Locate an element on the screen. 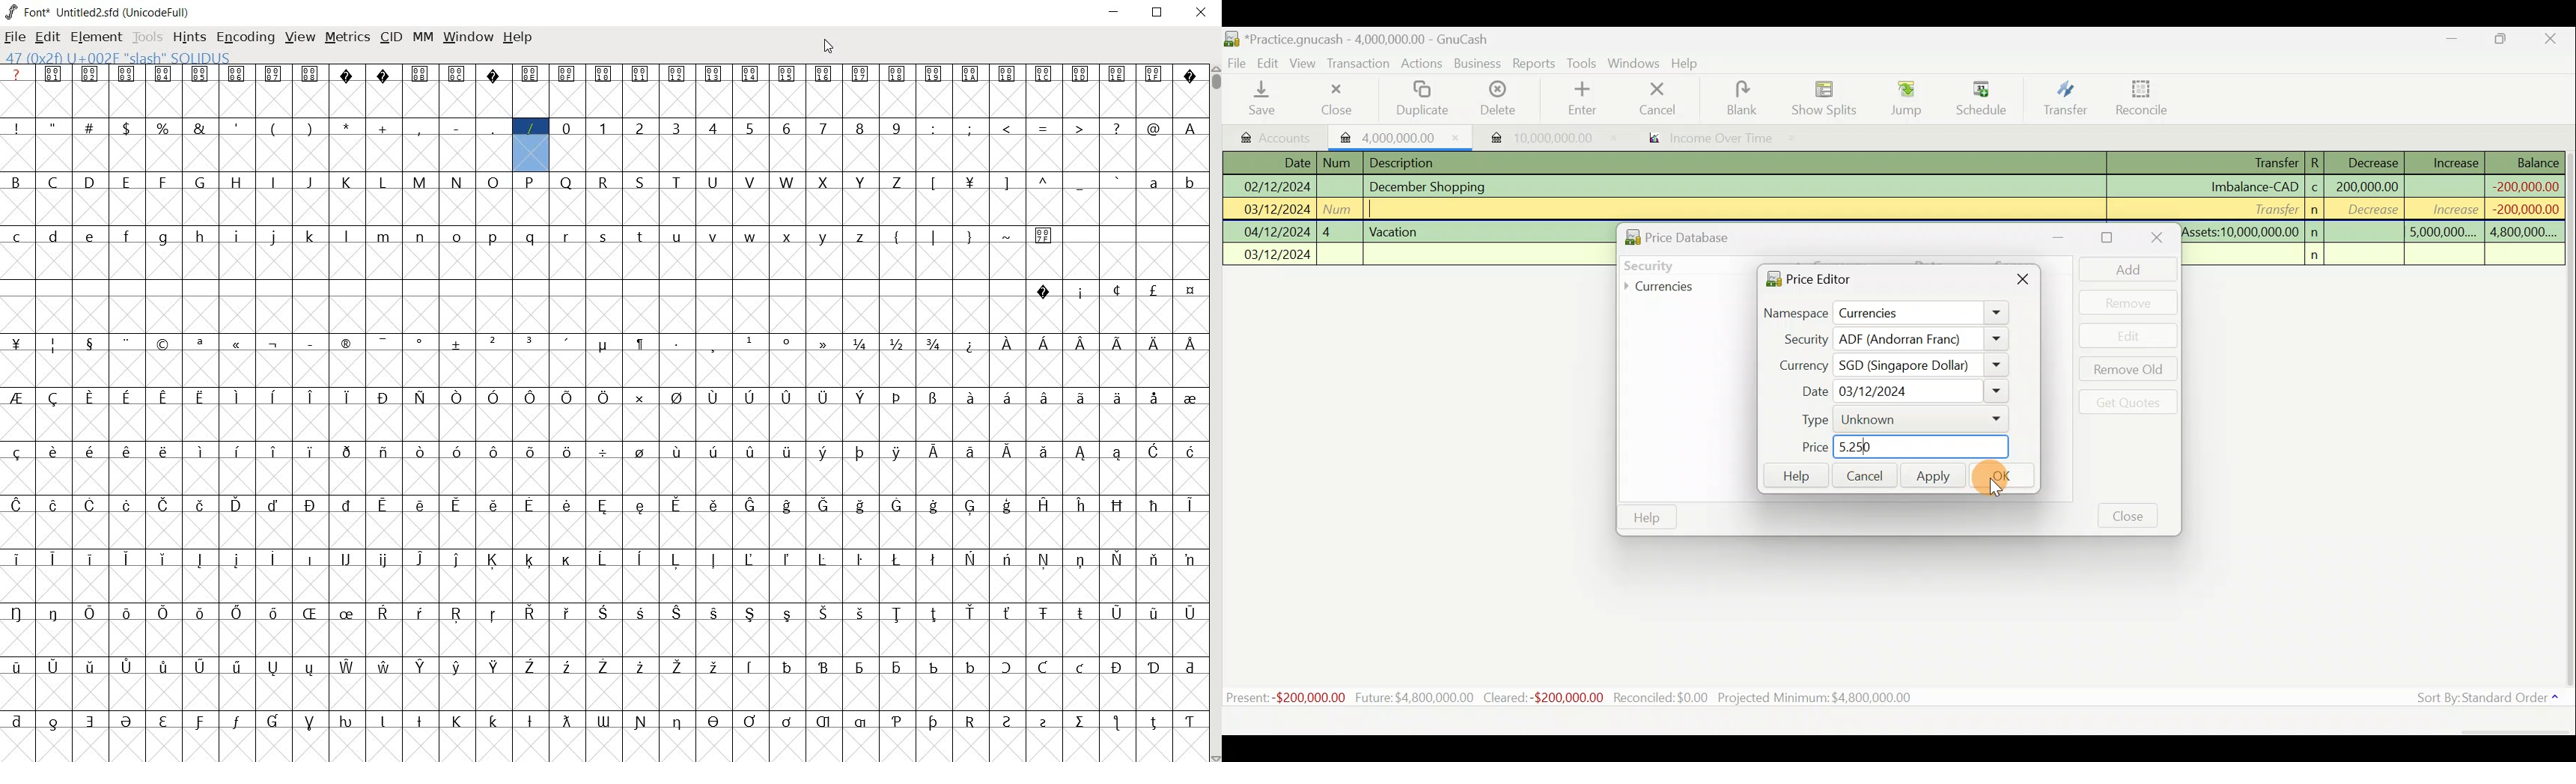 This screenshot has width=2576, height=784. glyph is located at coordinates (385, 561).